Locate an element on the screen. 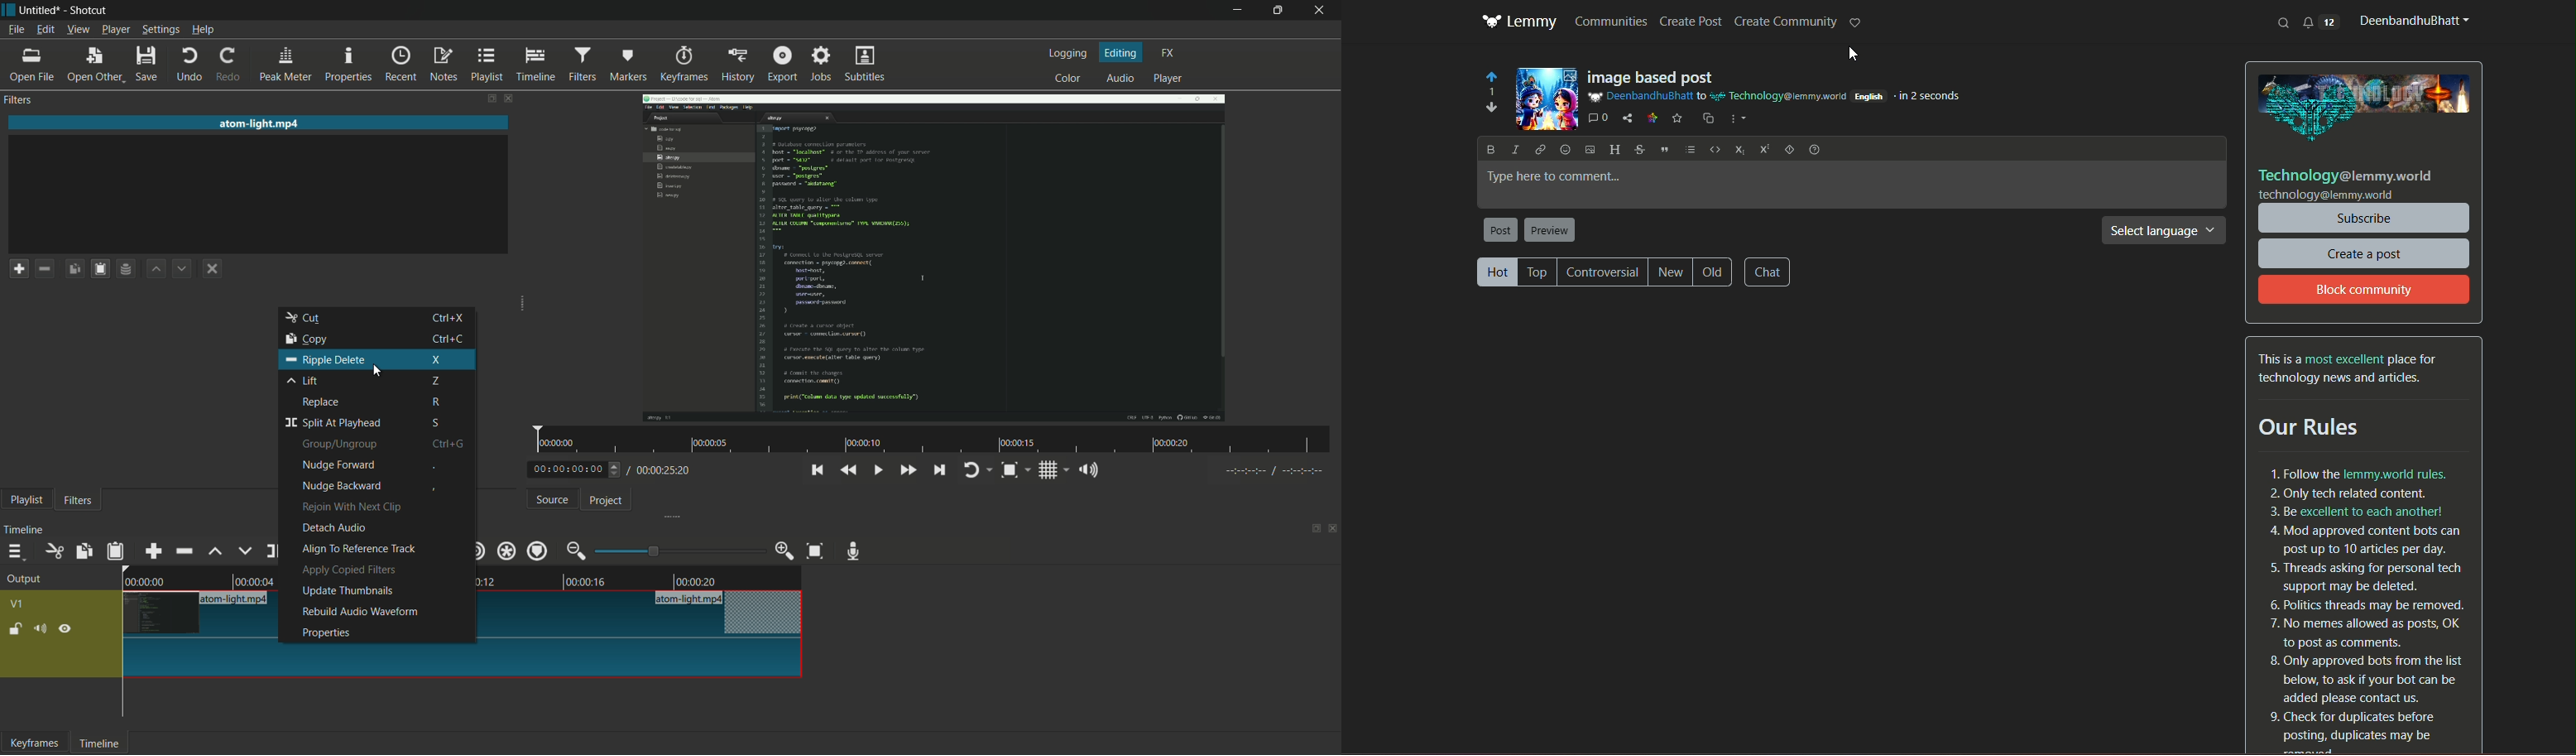  record audio is located at coordinates (853, 551).